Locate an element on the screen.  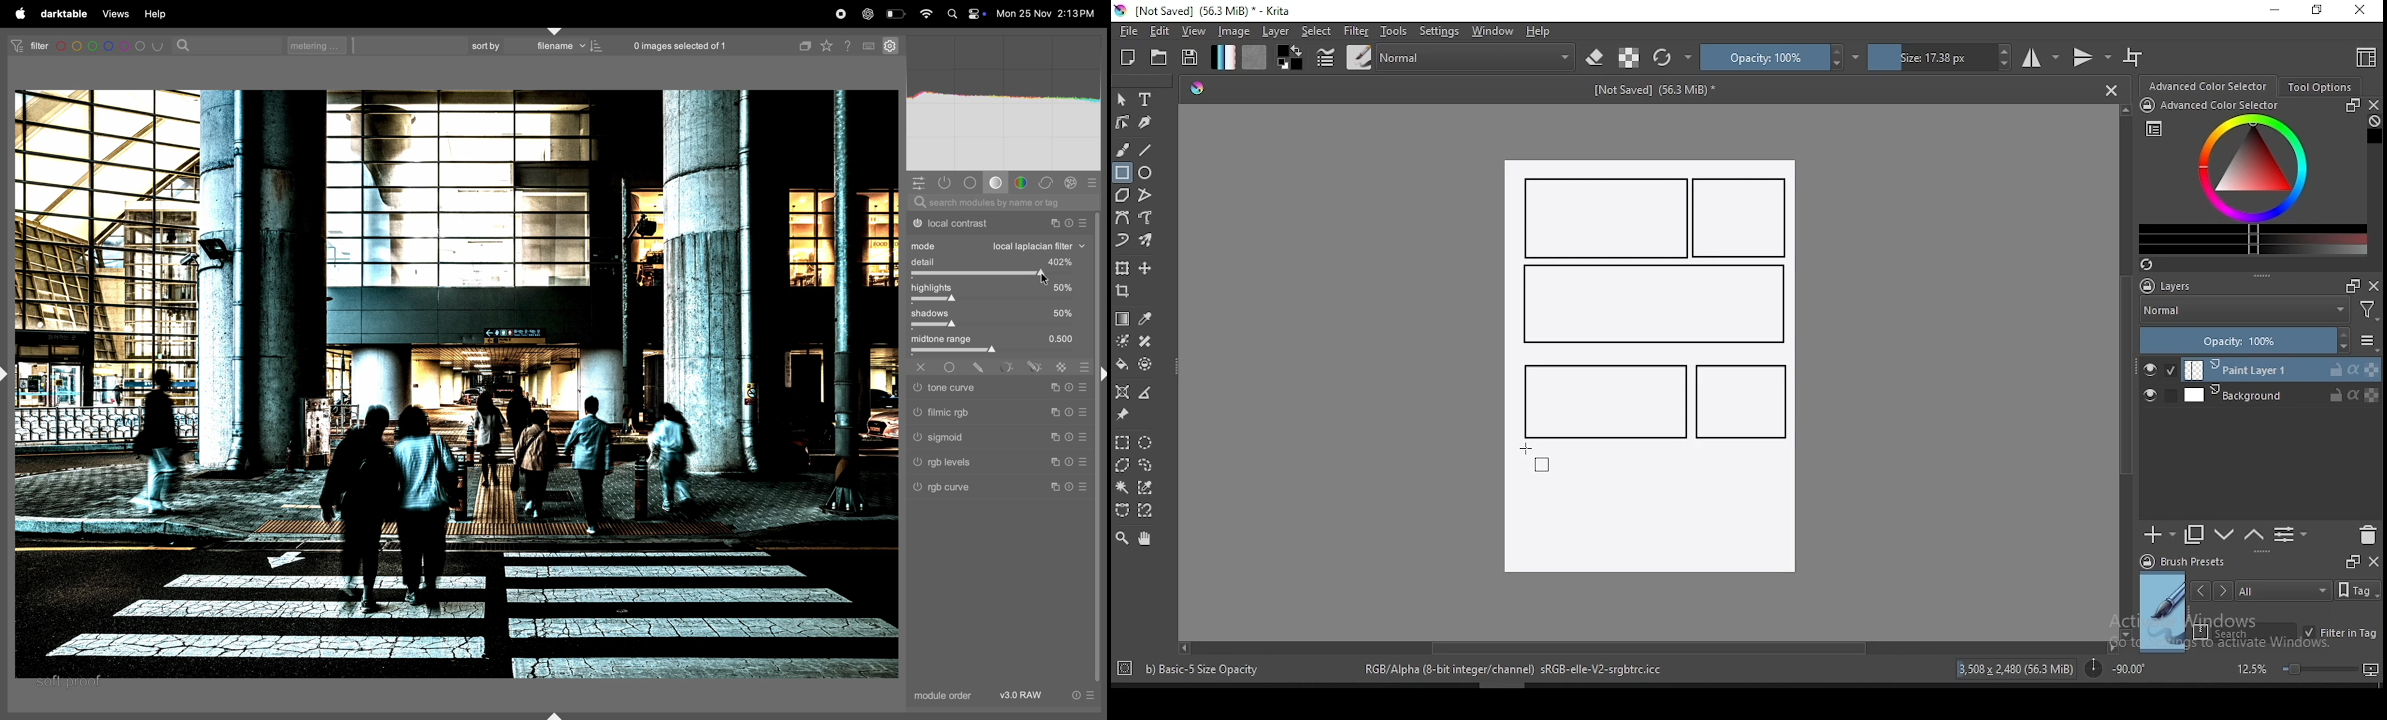
tools is located at coordinates (1394, 31).